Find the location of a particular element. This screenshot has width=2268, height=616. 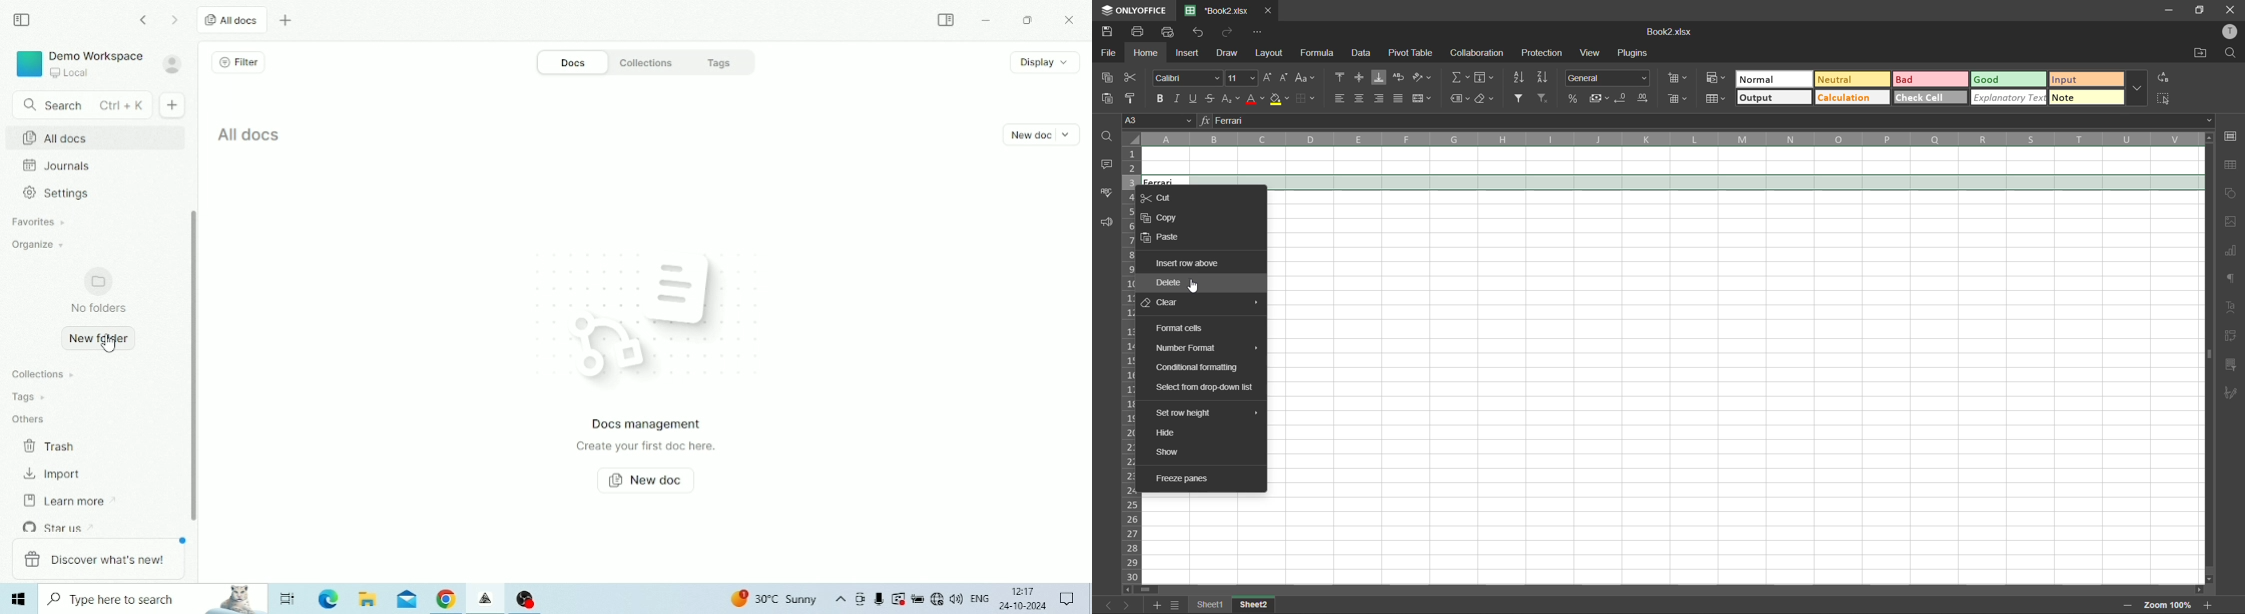

scroll bar is located at coordinates (1145, 589).